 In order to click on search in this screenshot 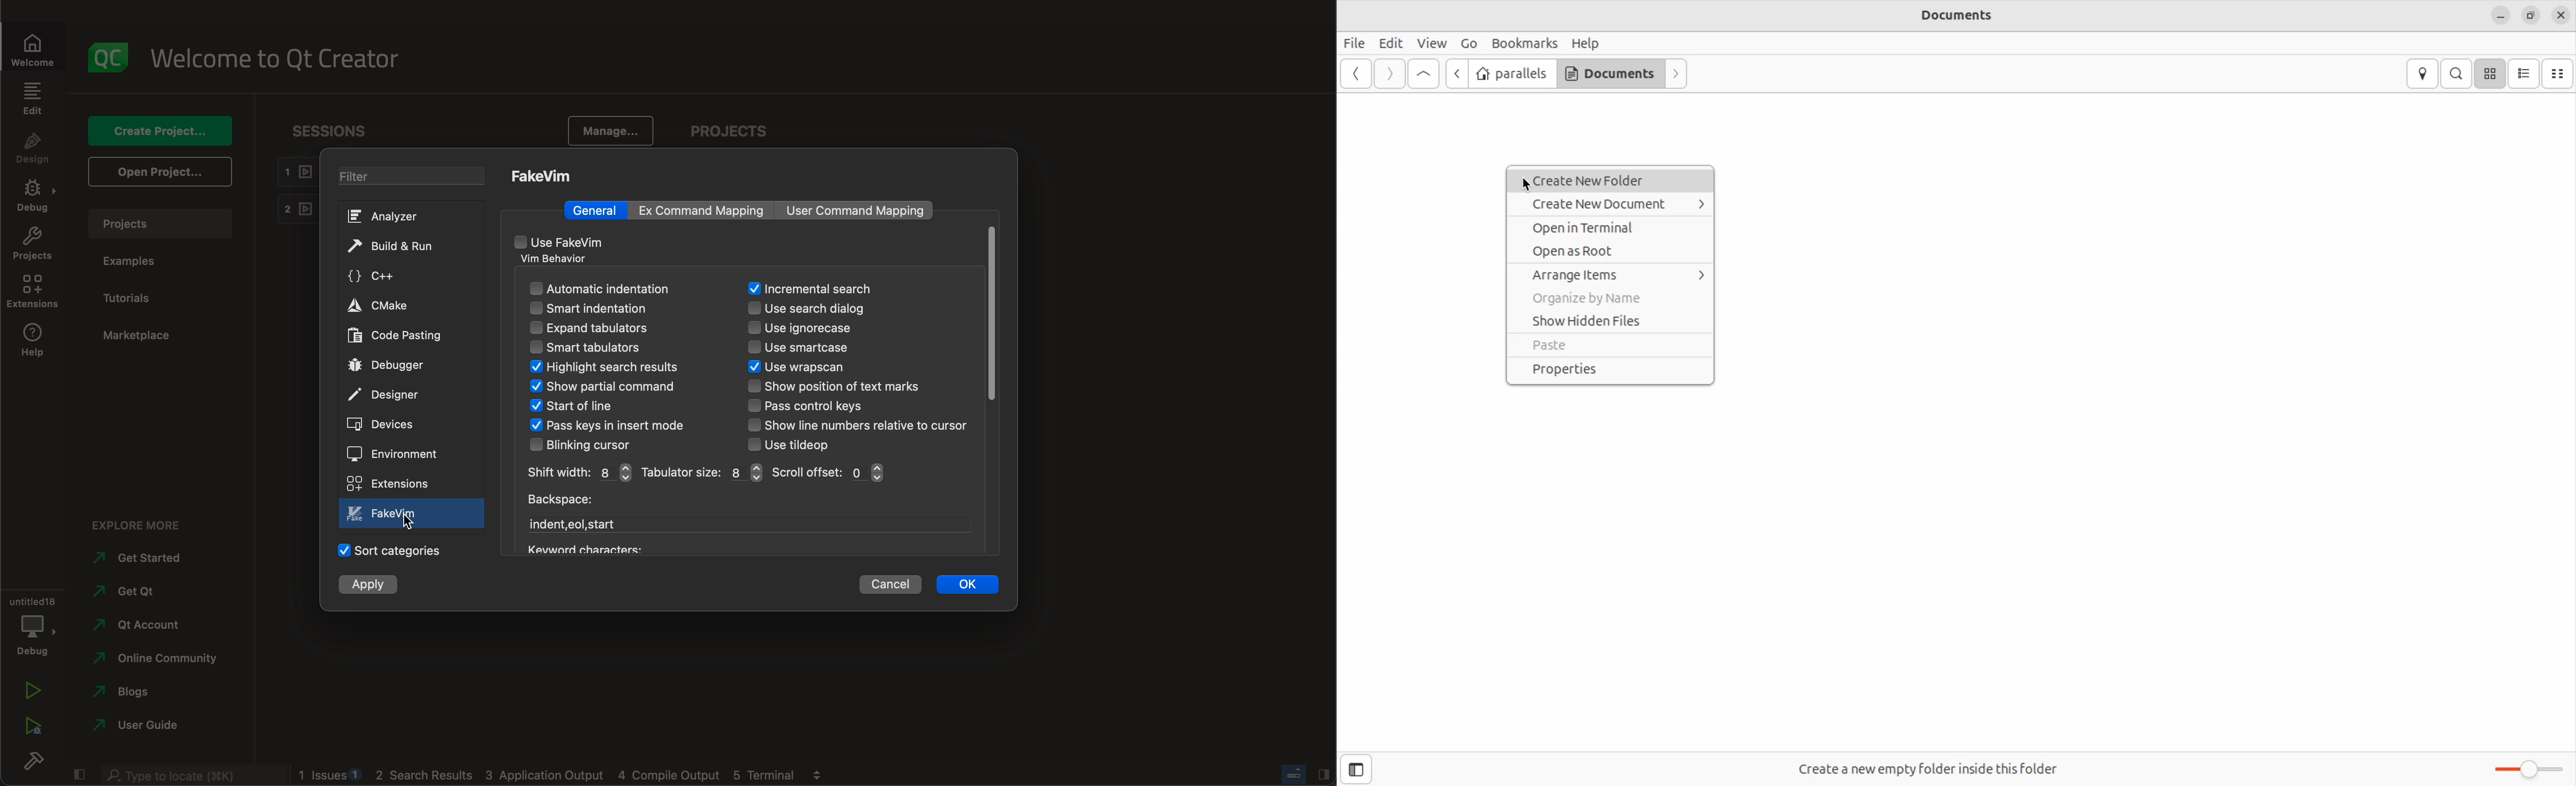, I will do `click(810, 289)`.